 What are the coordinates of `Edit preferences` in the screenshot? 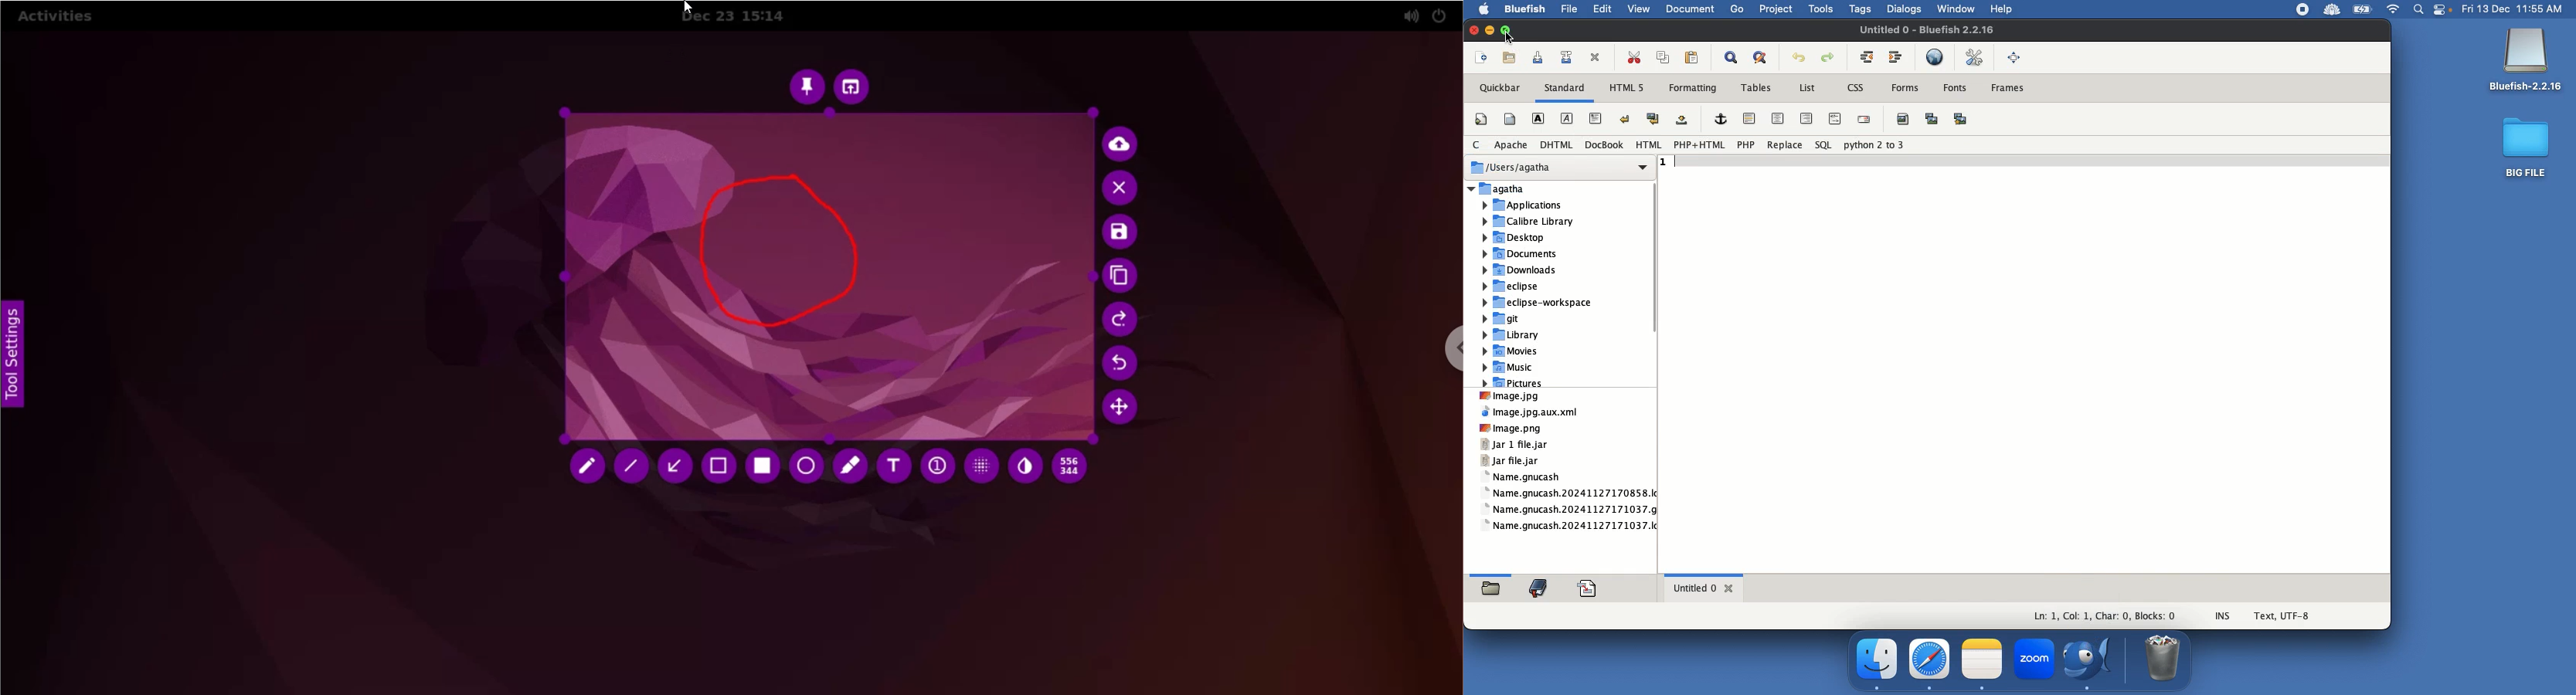 It's located at (1975, 58).